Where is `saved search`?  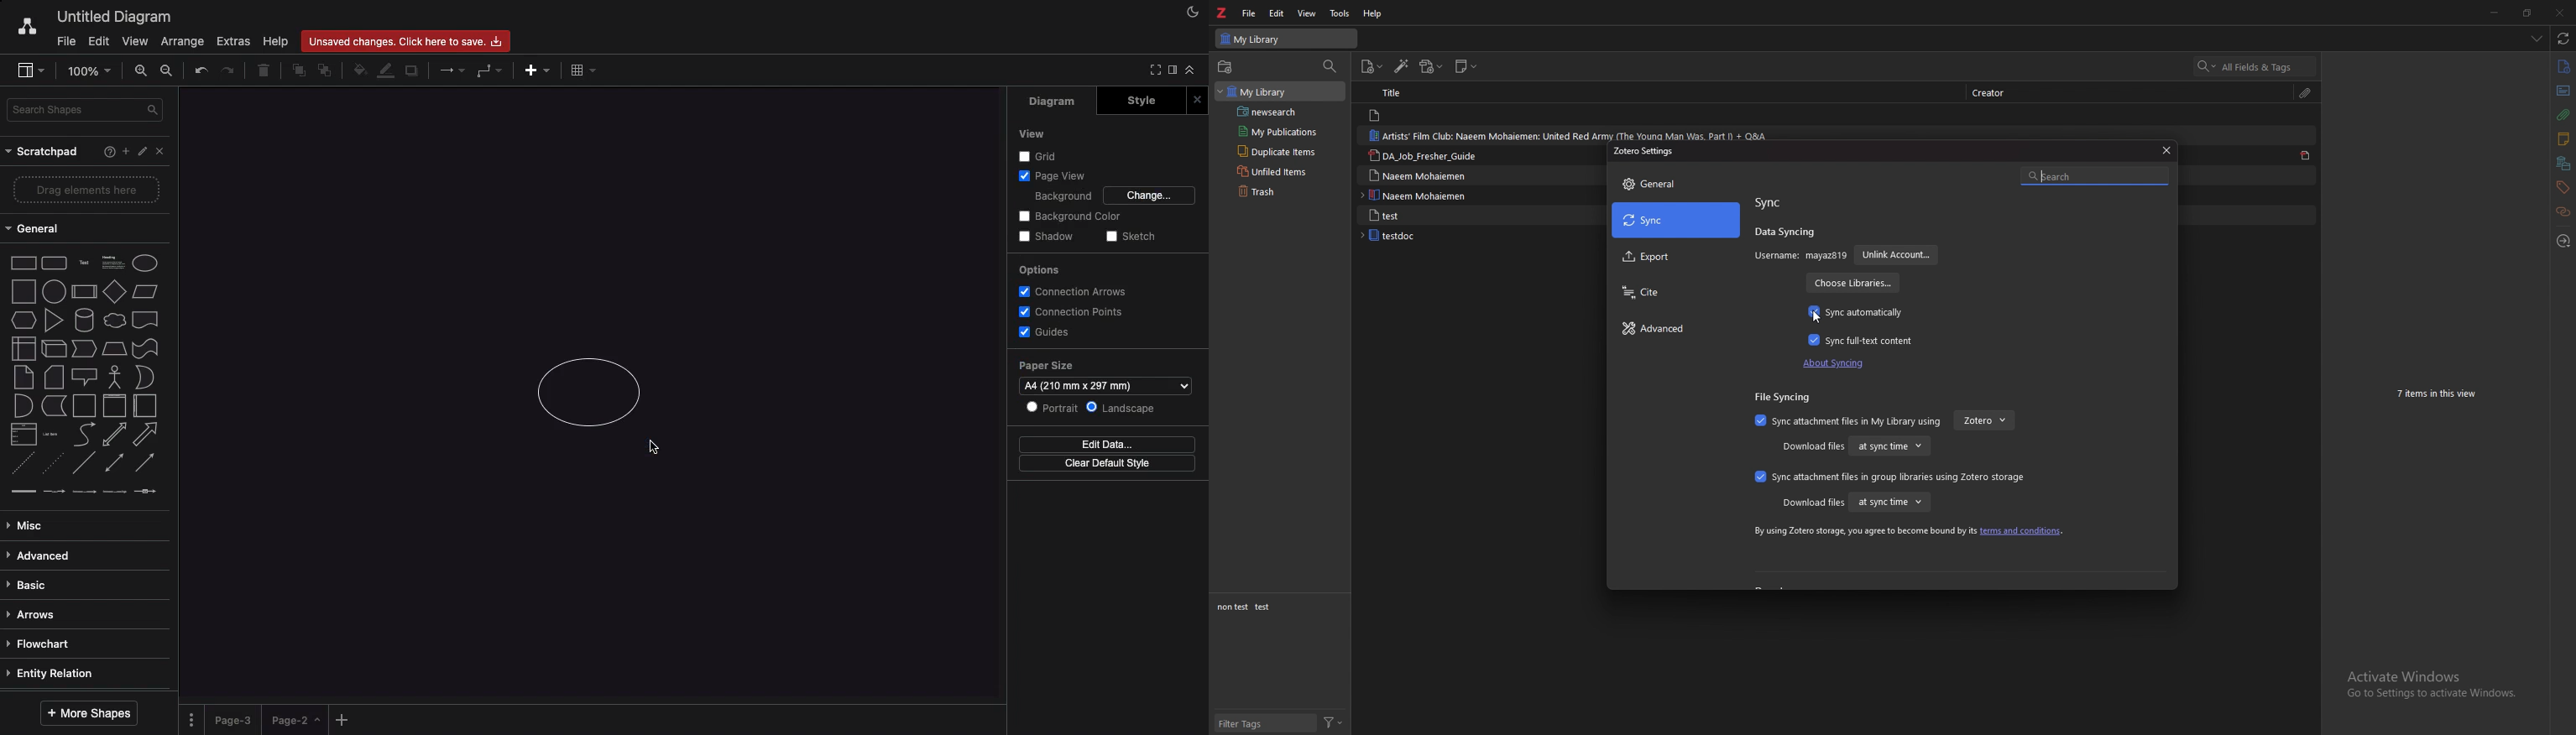 saved search is located at coordinates (1285, 112).